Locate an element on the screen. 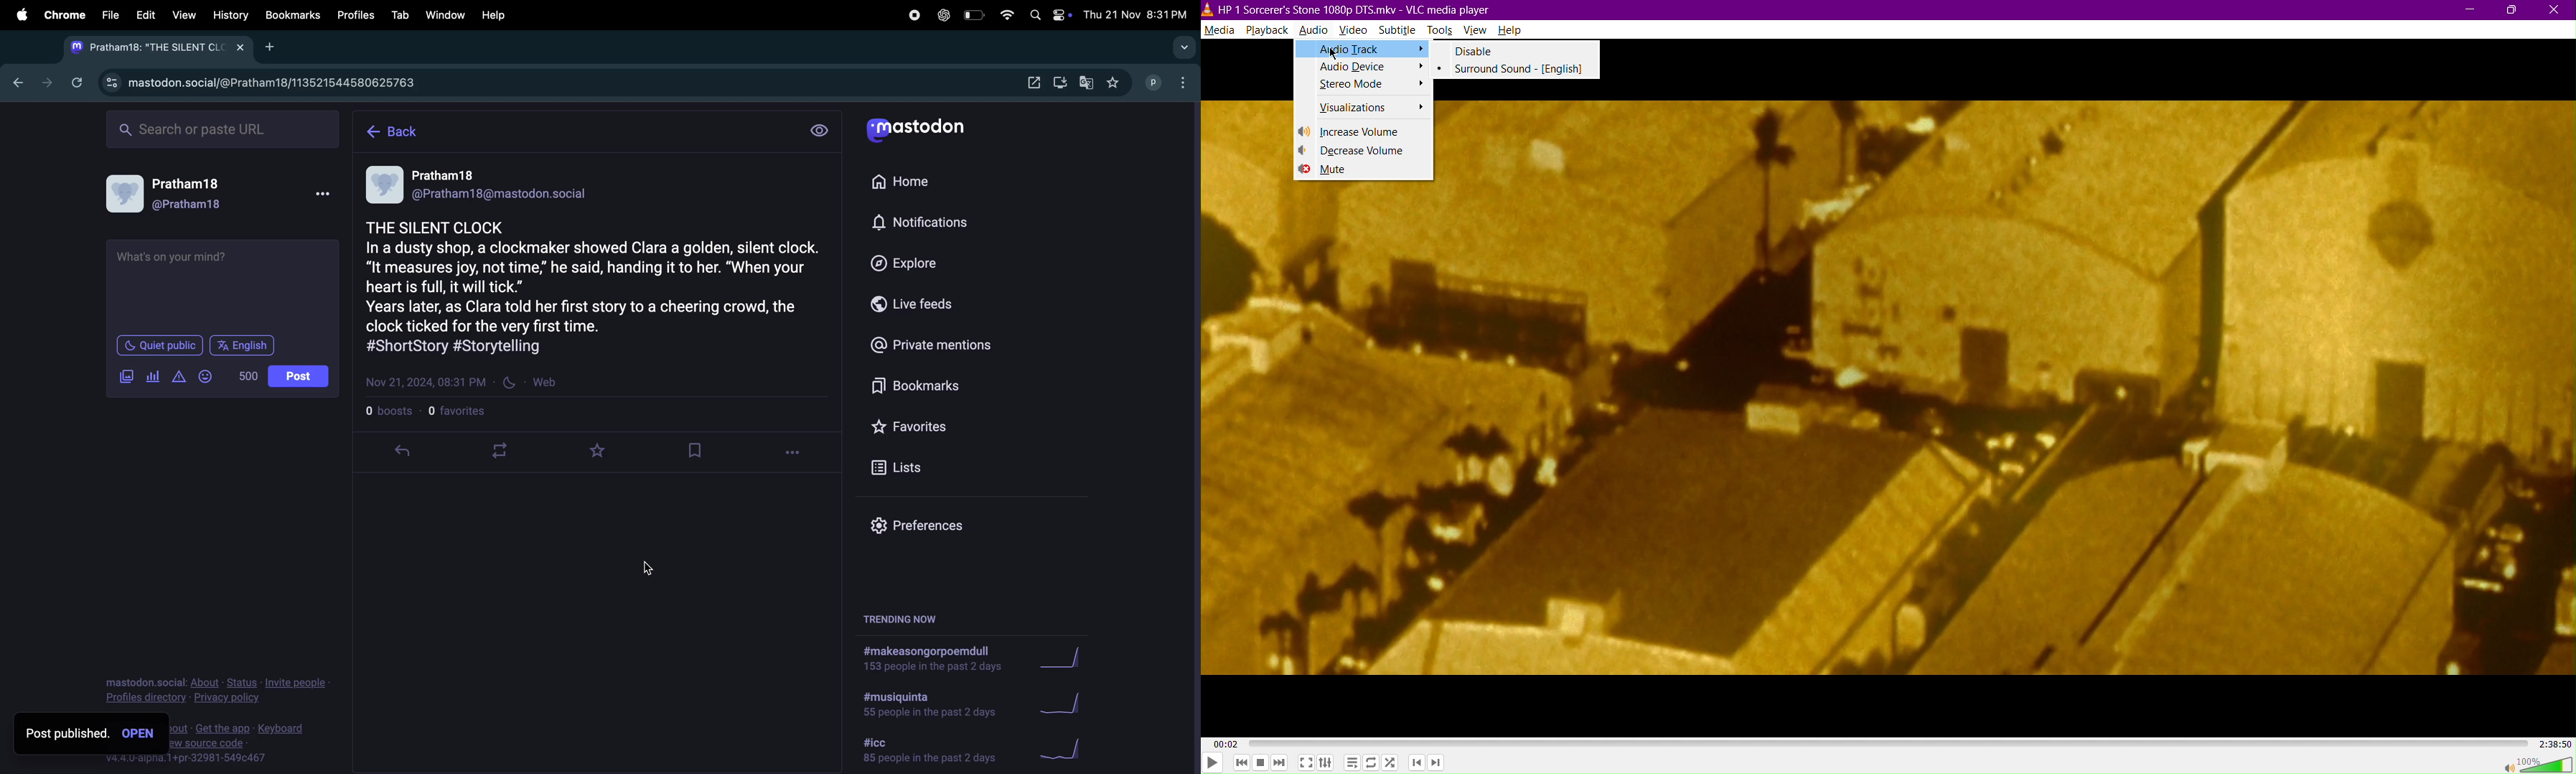  graph is located at coordinates (1065, 704).